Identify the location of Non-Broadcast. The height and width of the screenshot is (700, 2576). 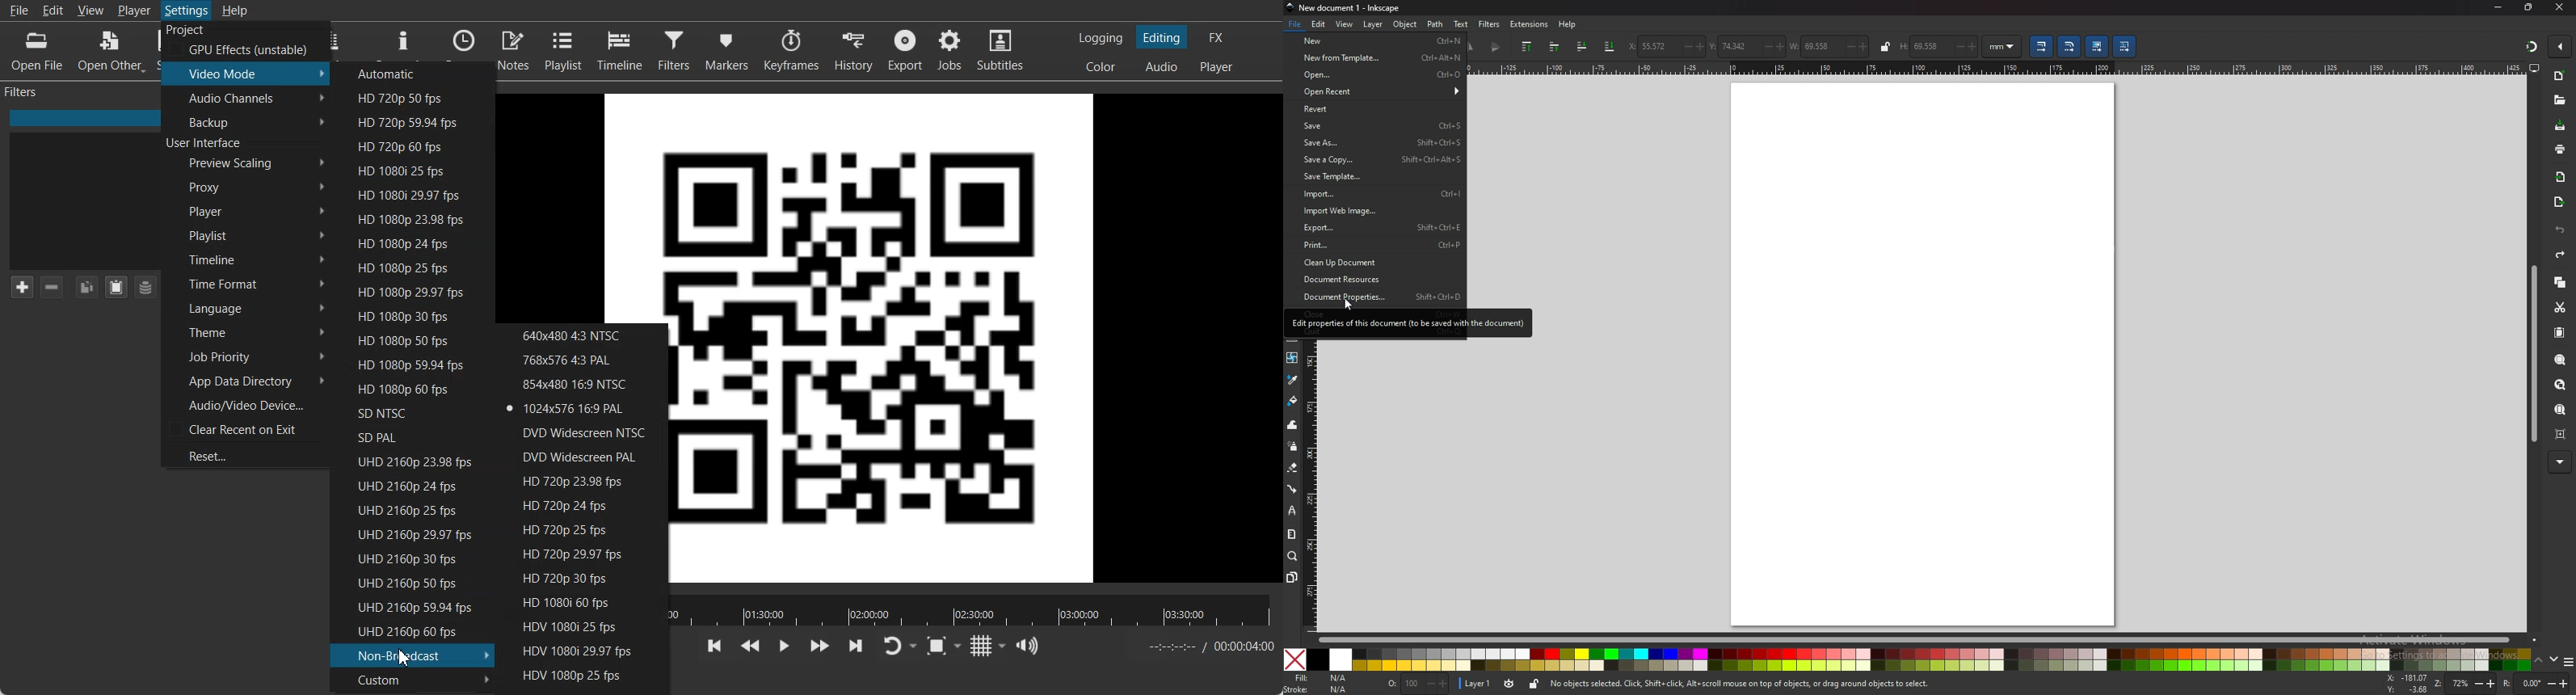
(413, 655).